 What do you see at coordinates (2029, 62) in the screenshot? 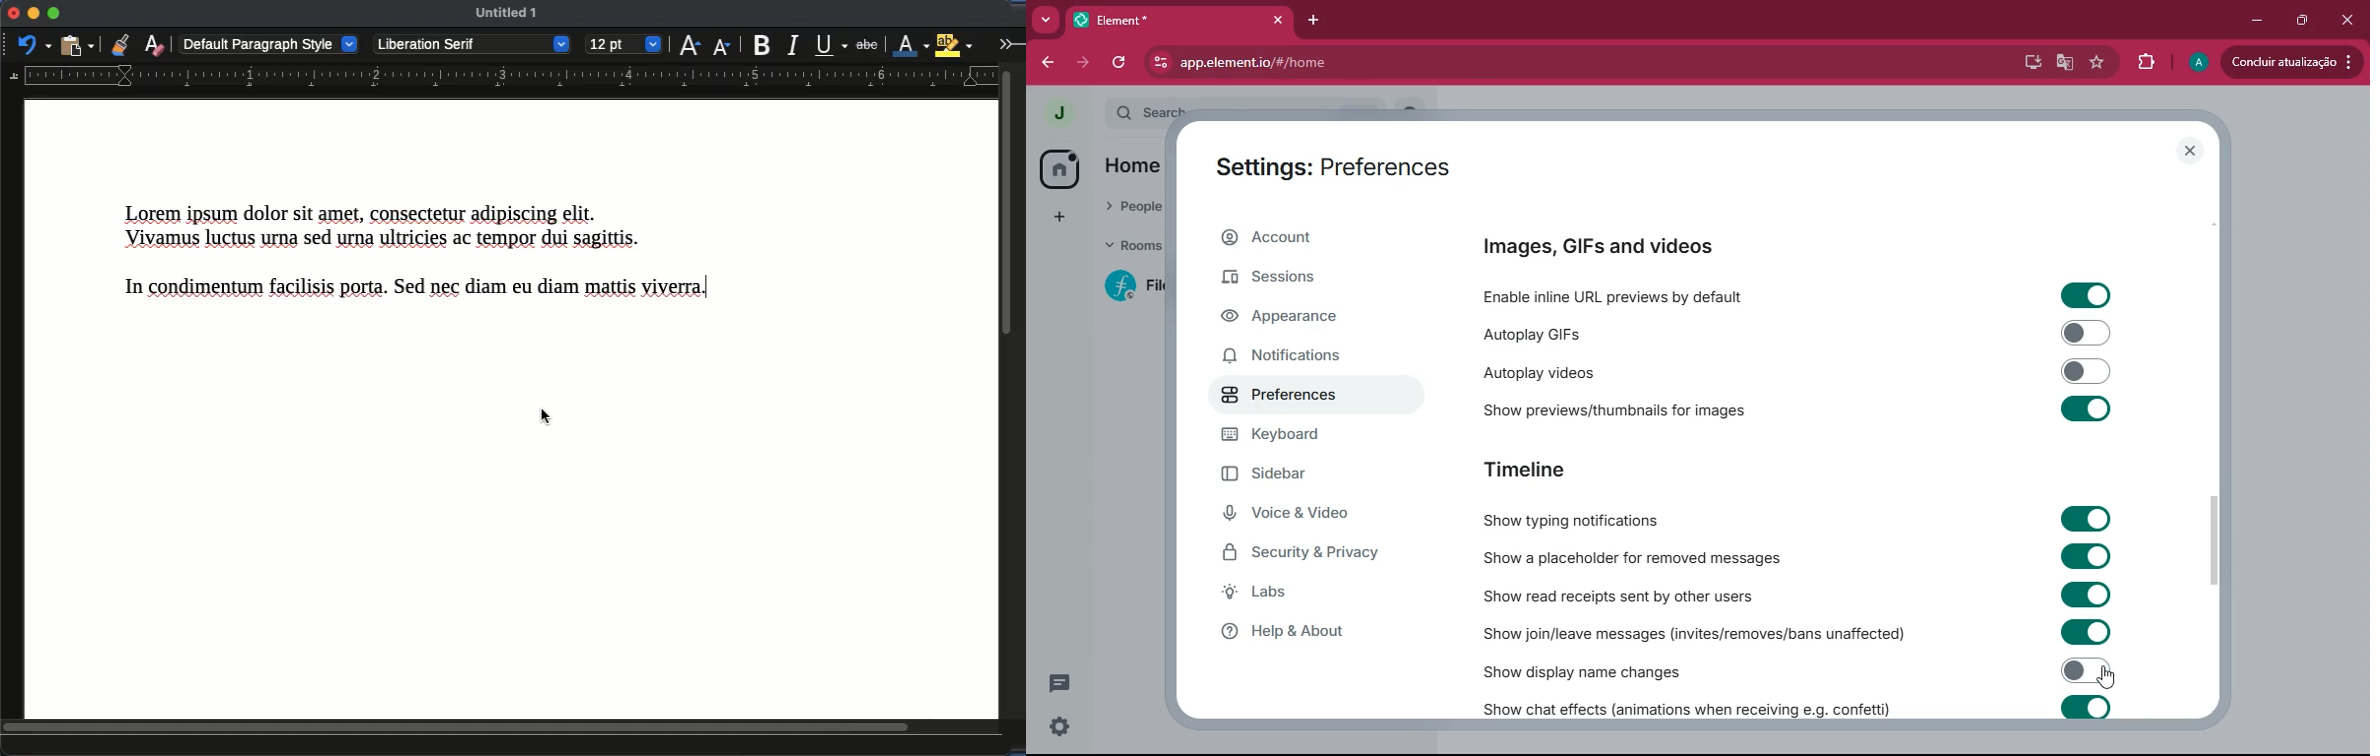
I see `desktop` at bounding box center [2029, 62].